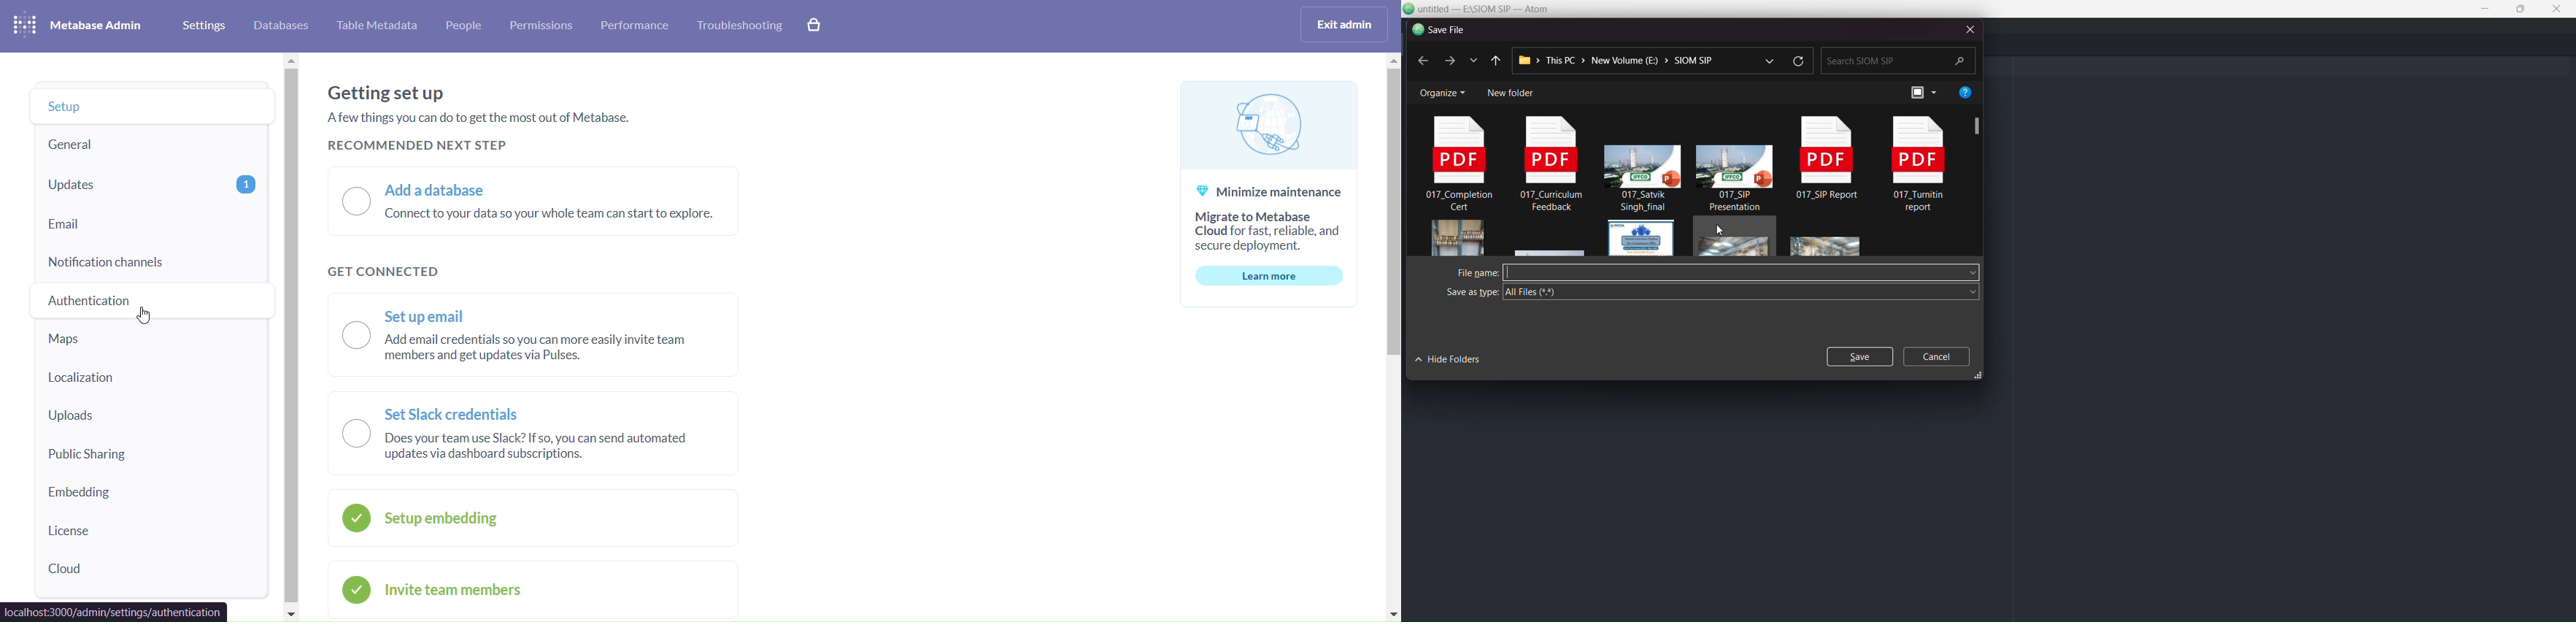 Image resolution: width=2576 pixels, height=644 pixels. Describe the element at coordinates (1826, 162) in the screenshot. I see `pdf file` at that location.